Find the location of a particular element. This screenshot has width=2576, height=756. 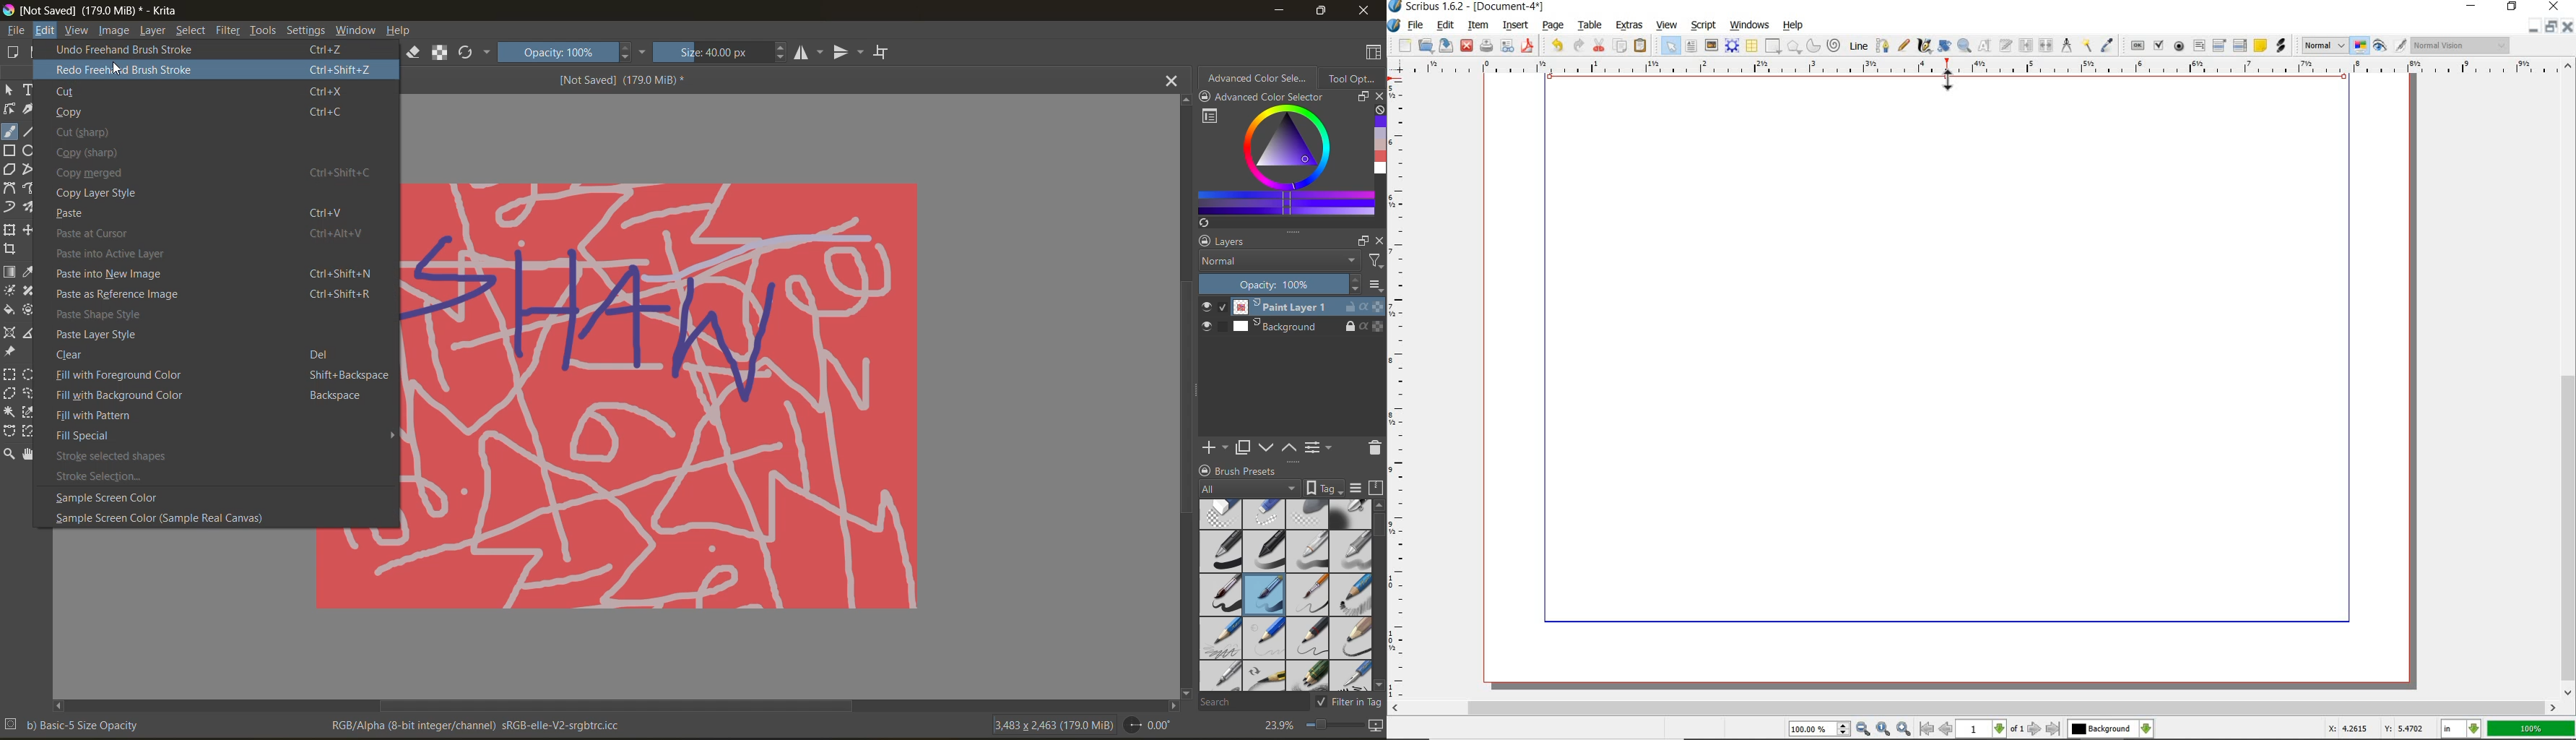

show tag is located at coordinates (1324, 487).